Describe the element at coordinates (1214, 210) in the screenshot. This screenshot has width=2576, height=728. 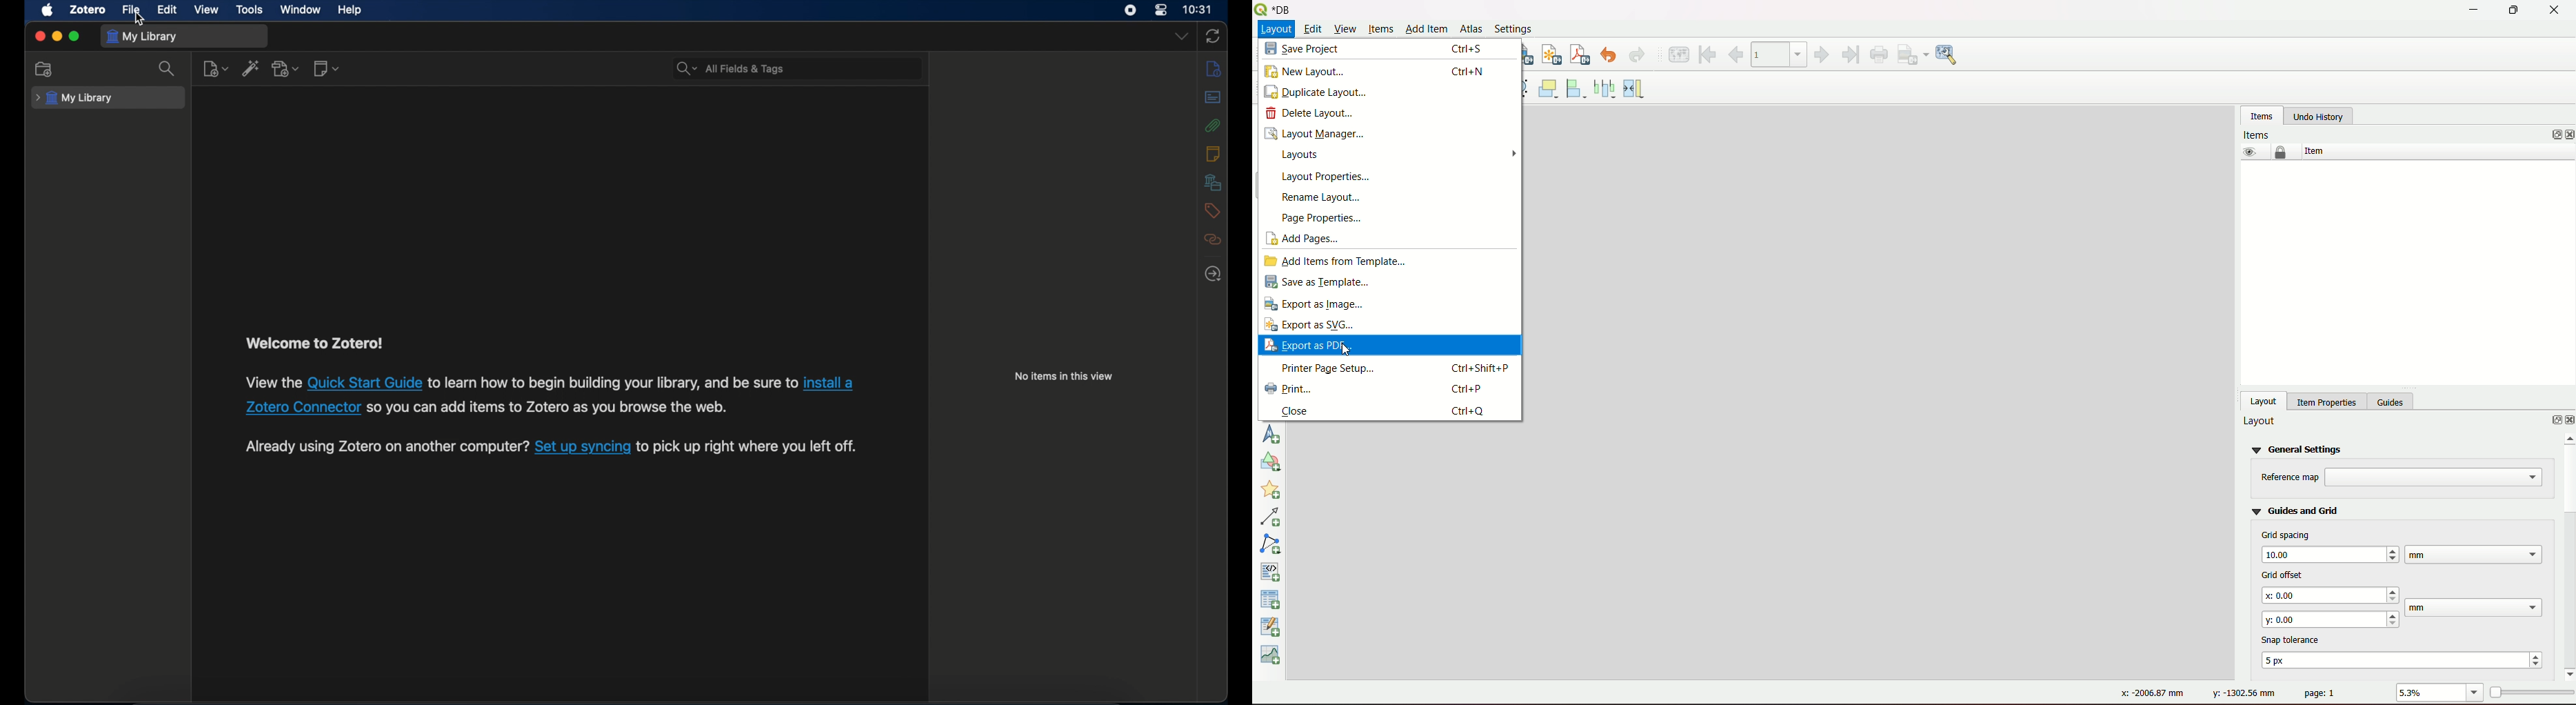
I see `tags` at that location.